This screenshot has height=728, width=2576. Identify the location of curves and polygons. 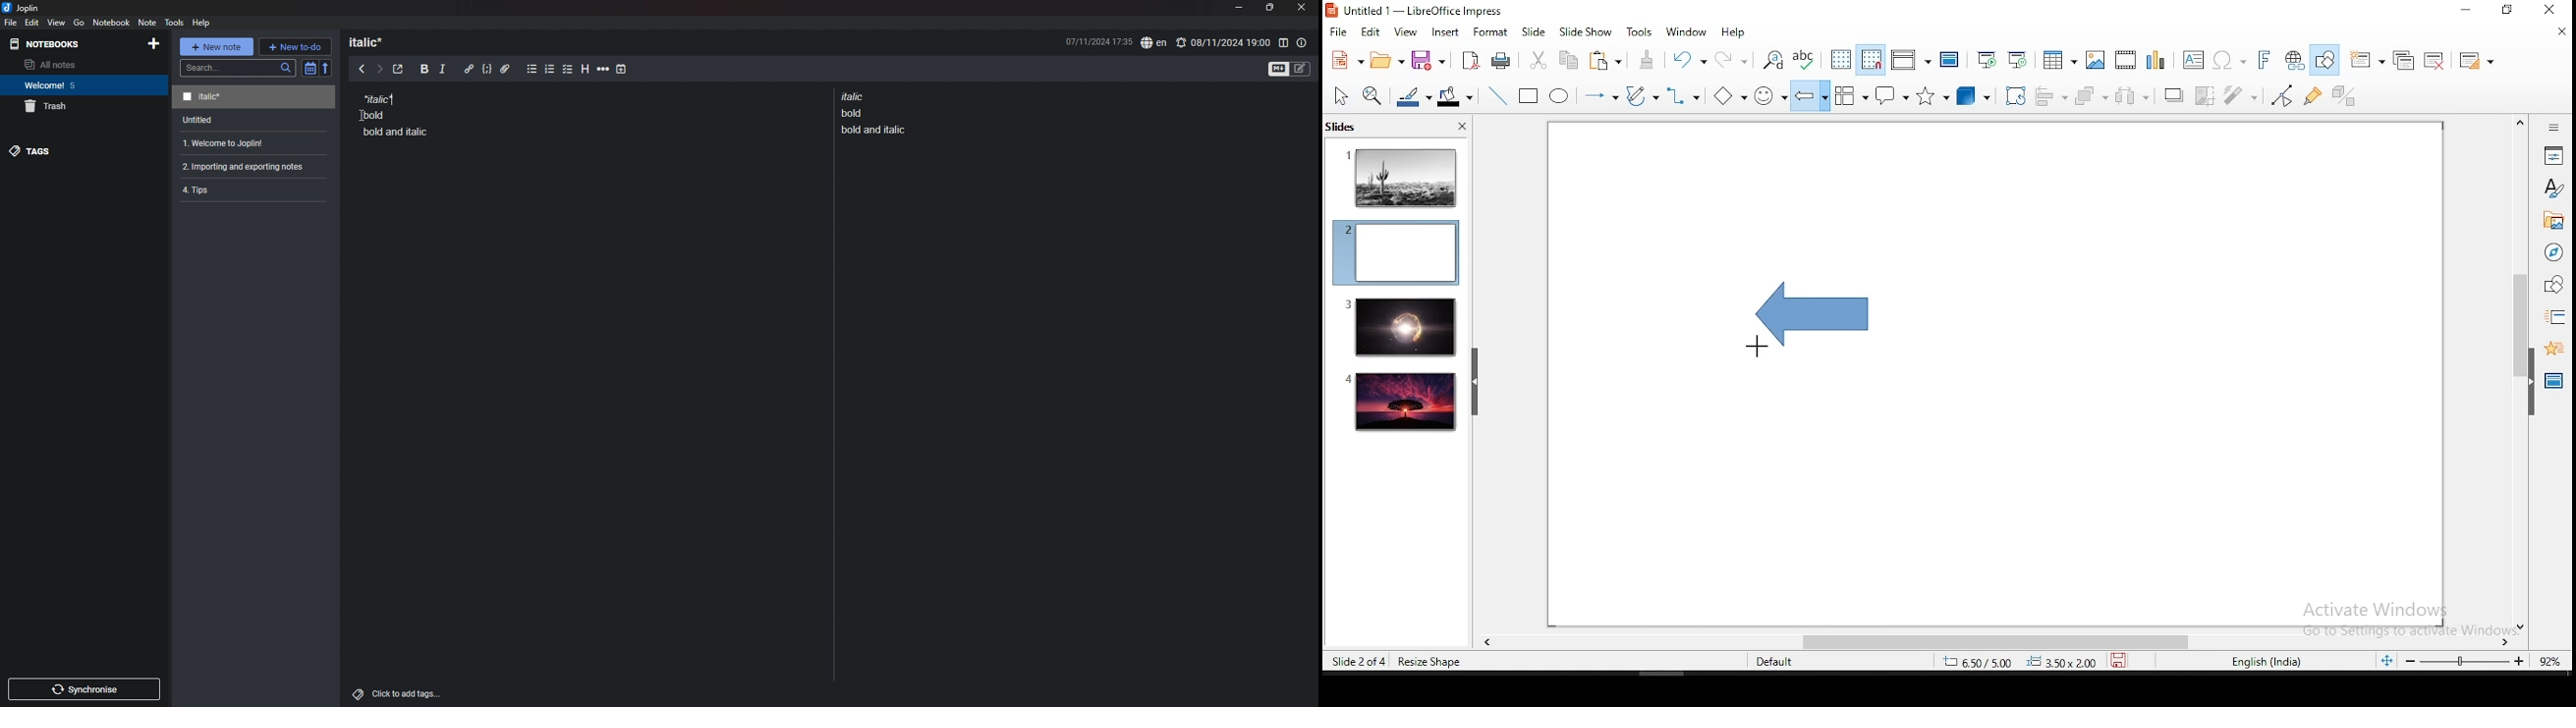
(1641, 96).